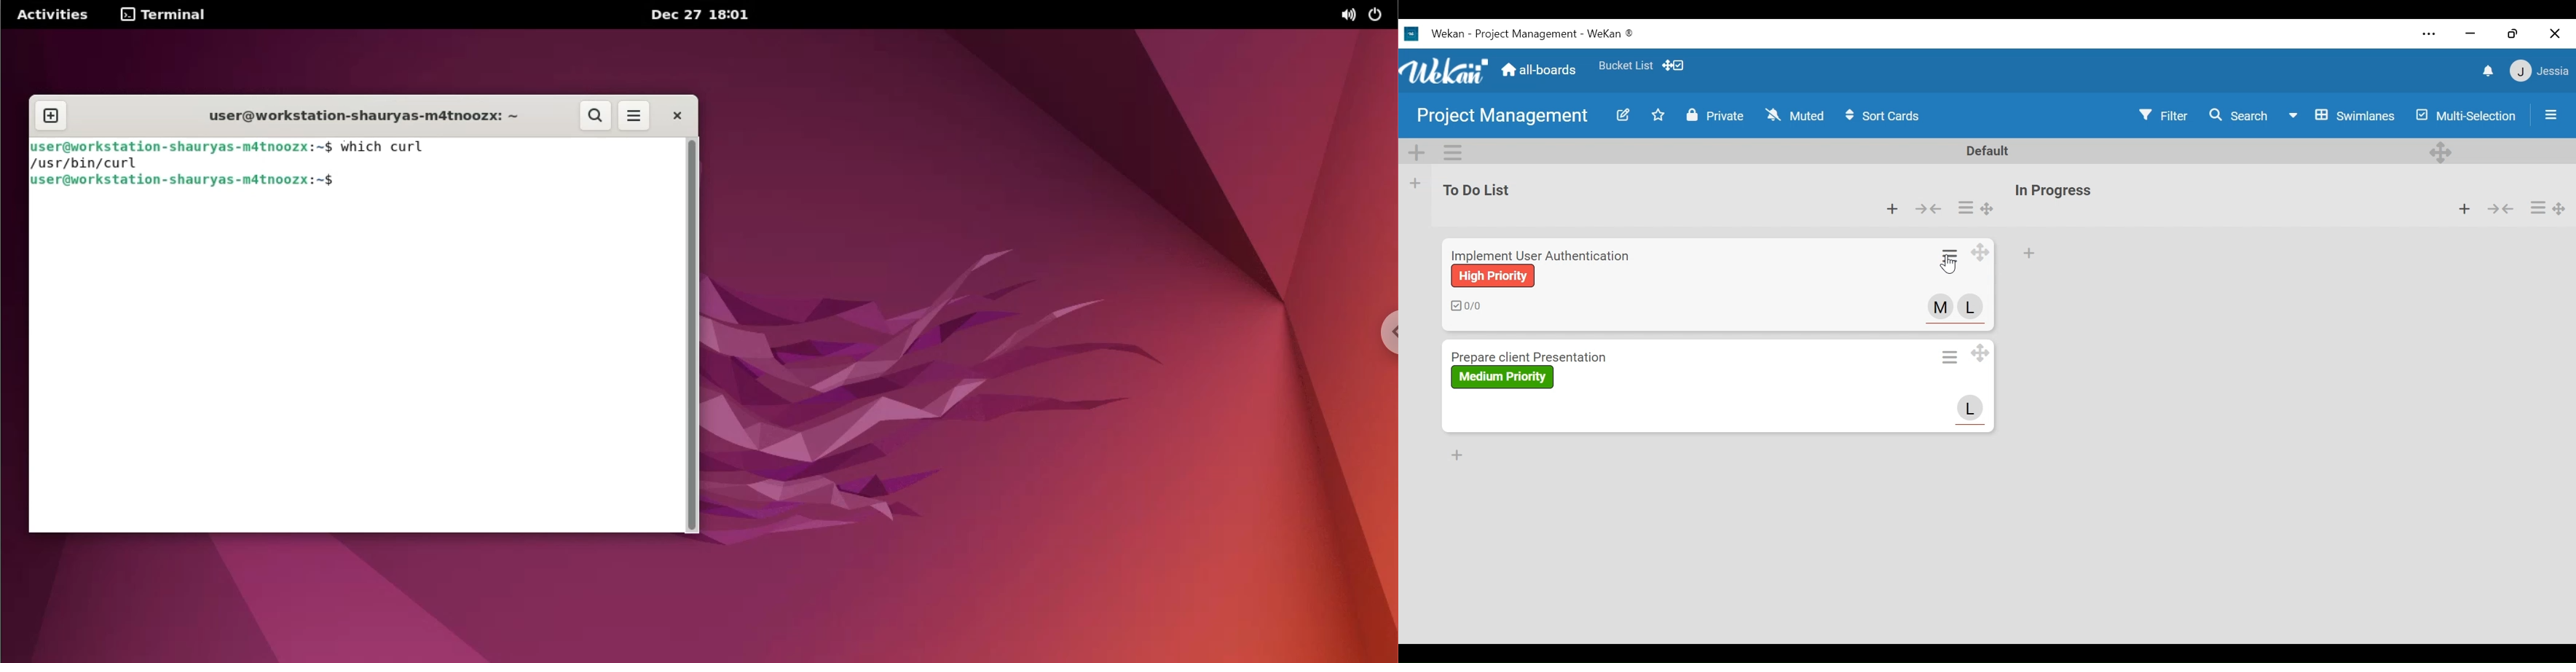  I want to click on Desktop drag handle, so click(1988, 209).